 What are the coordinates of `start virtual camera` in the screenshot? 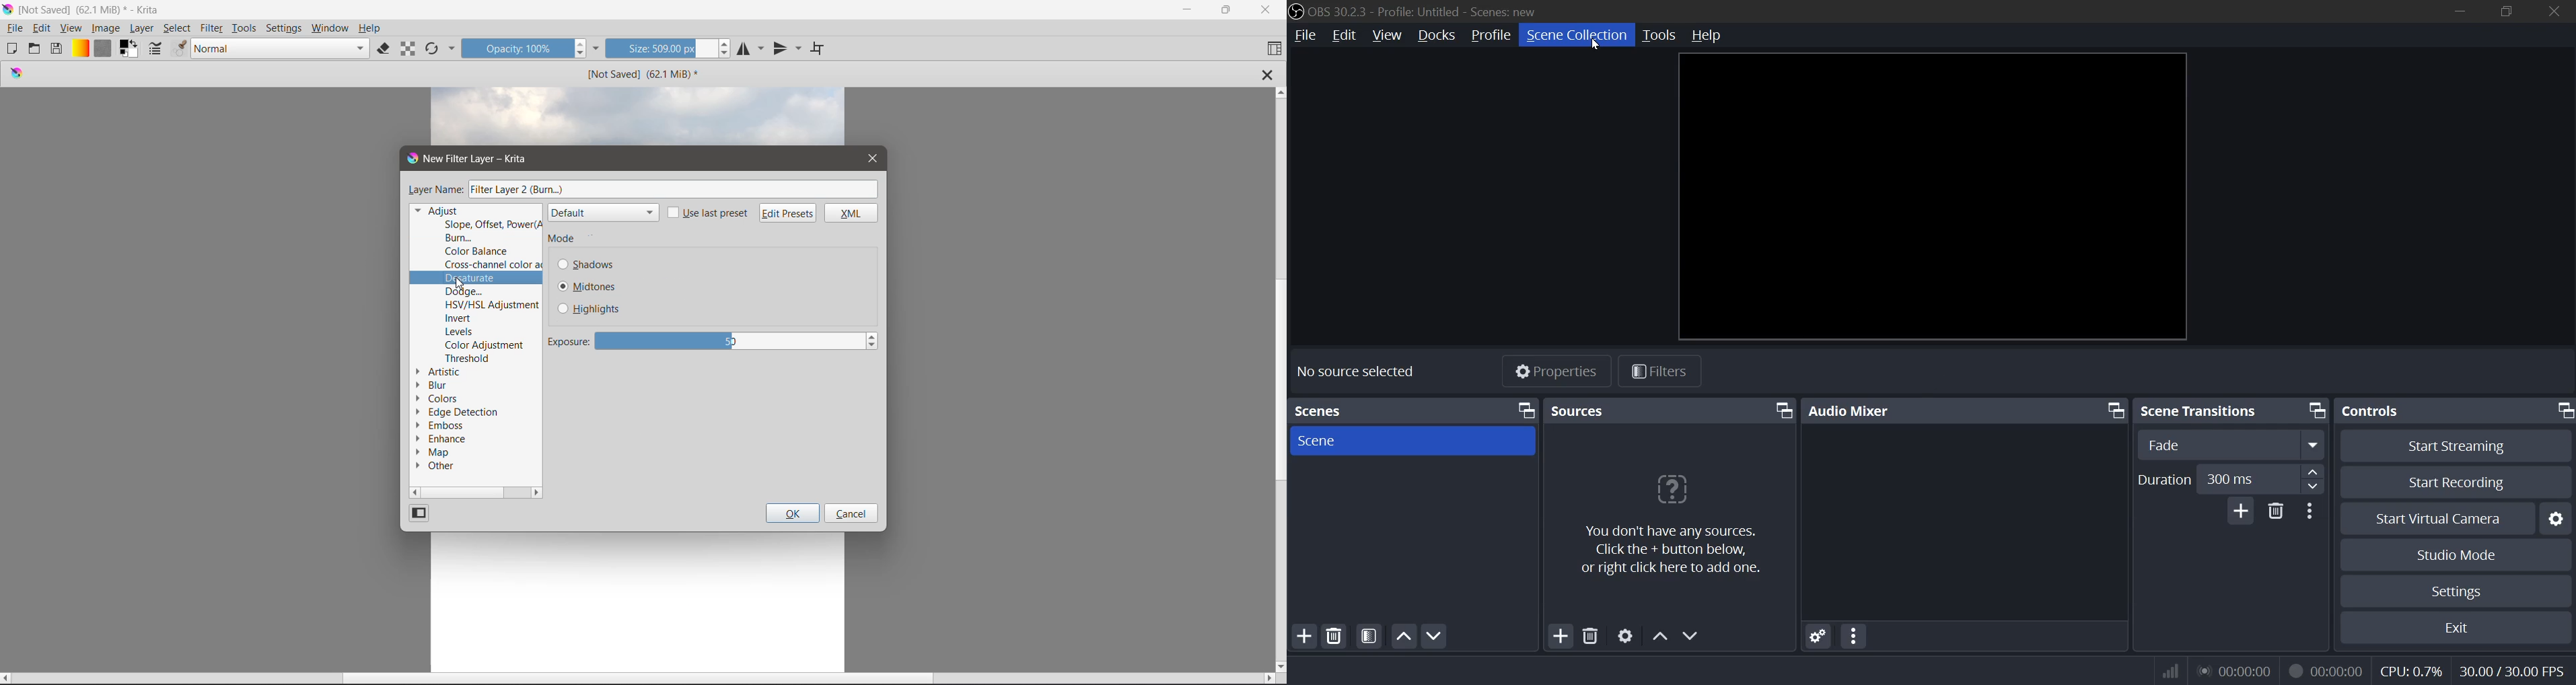 It's located at (2438, 518).